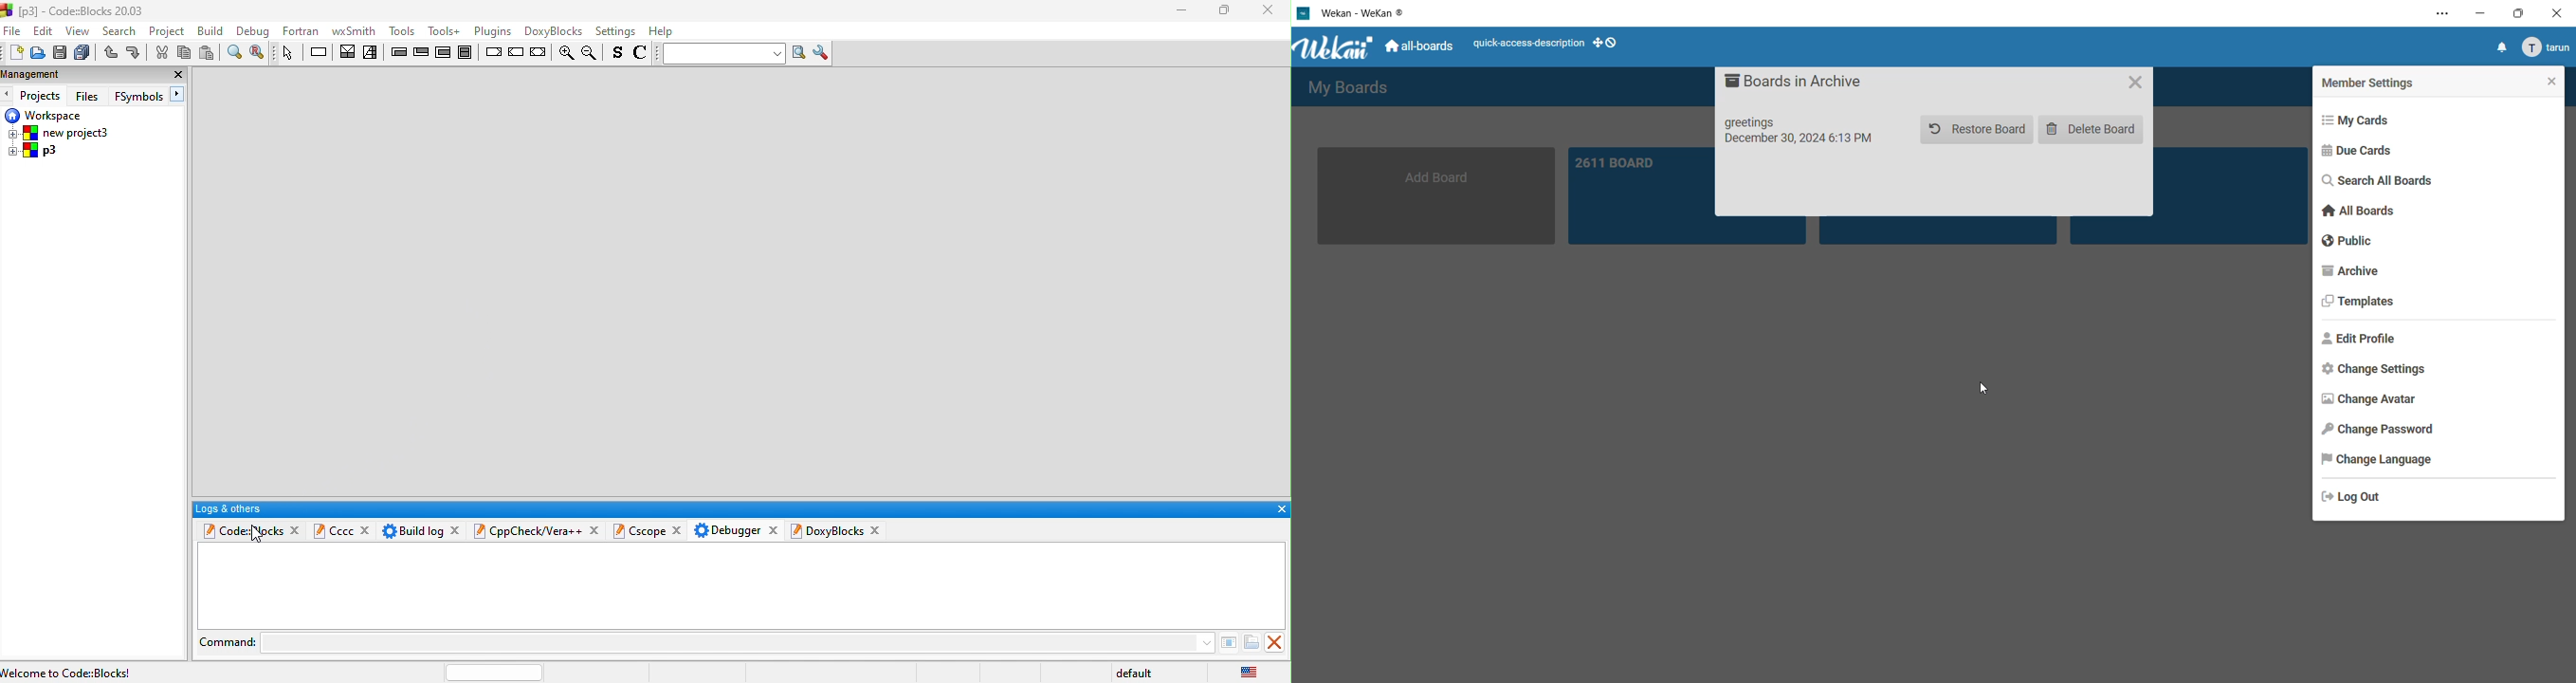 Image resolution: width=2576 pixels, height=700 pixels. I want to click on due cards, so click(2358, 152).